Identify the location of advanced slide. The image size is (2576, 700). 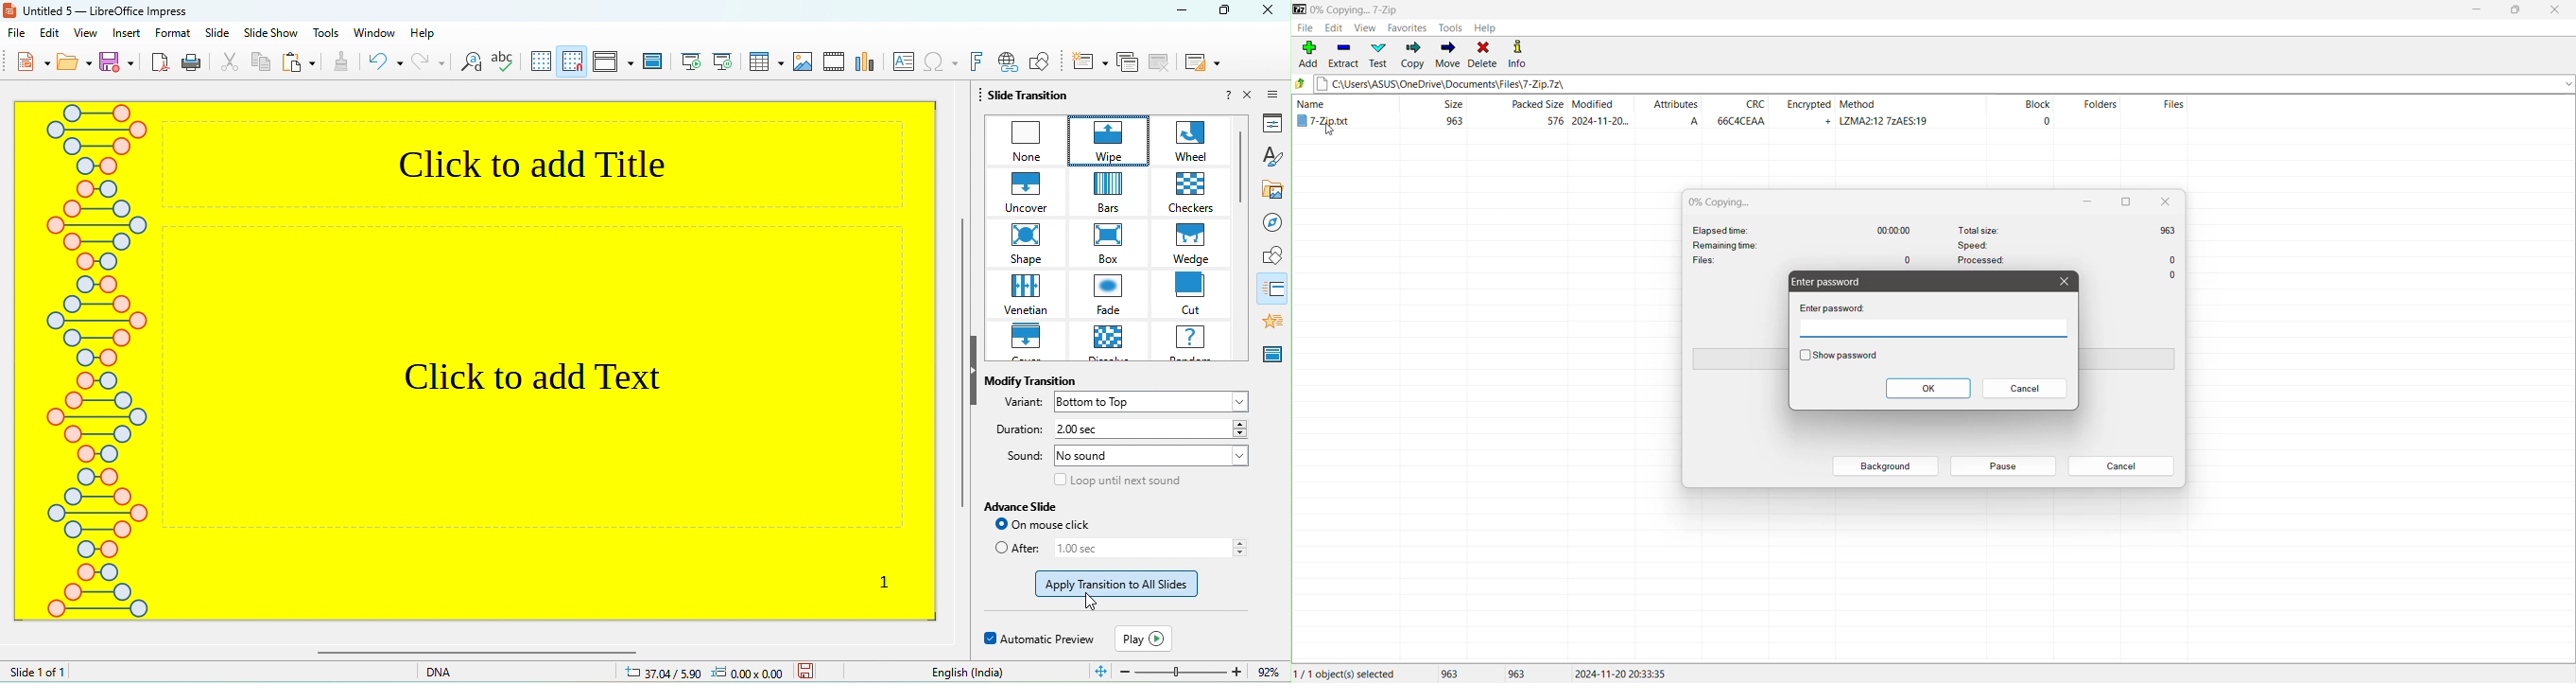
(1032, 508).